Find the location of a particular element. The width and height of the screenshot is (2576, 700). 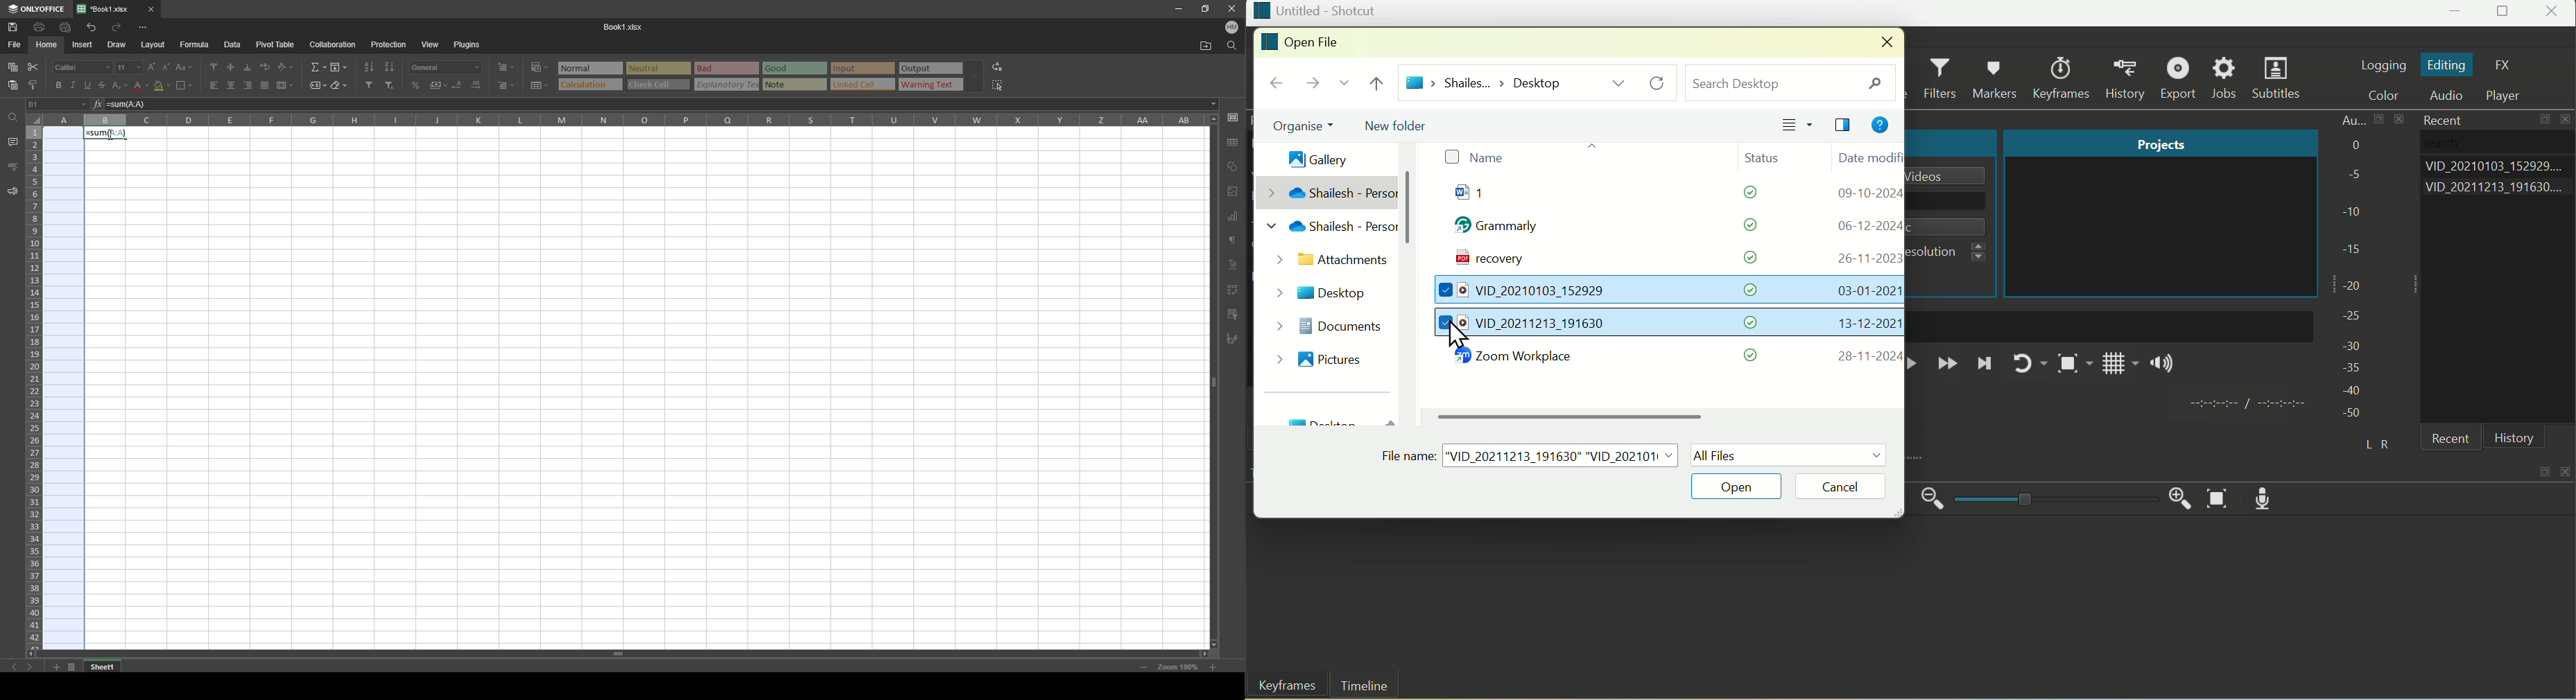

change case is located at coordinates (185, 67).